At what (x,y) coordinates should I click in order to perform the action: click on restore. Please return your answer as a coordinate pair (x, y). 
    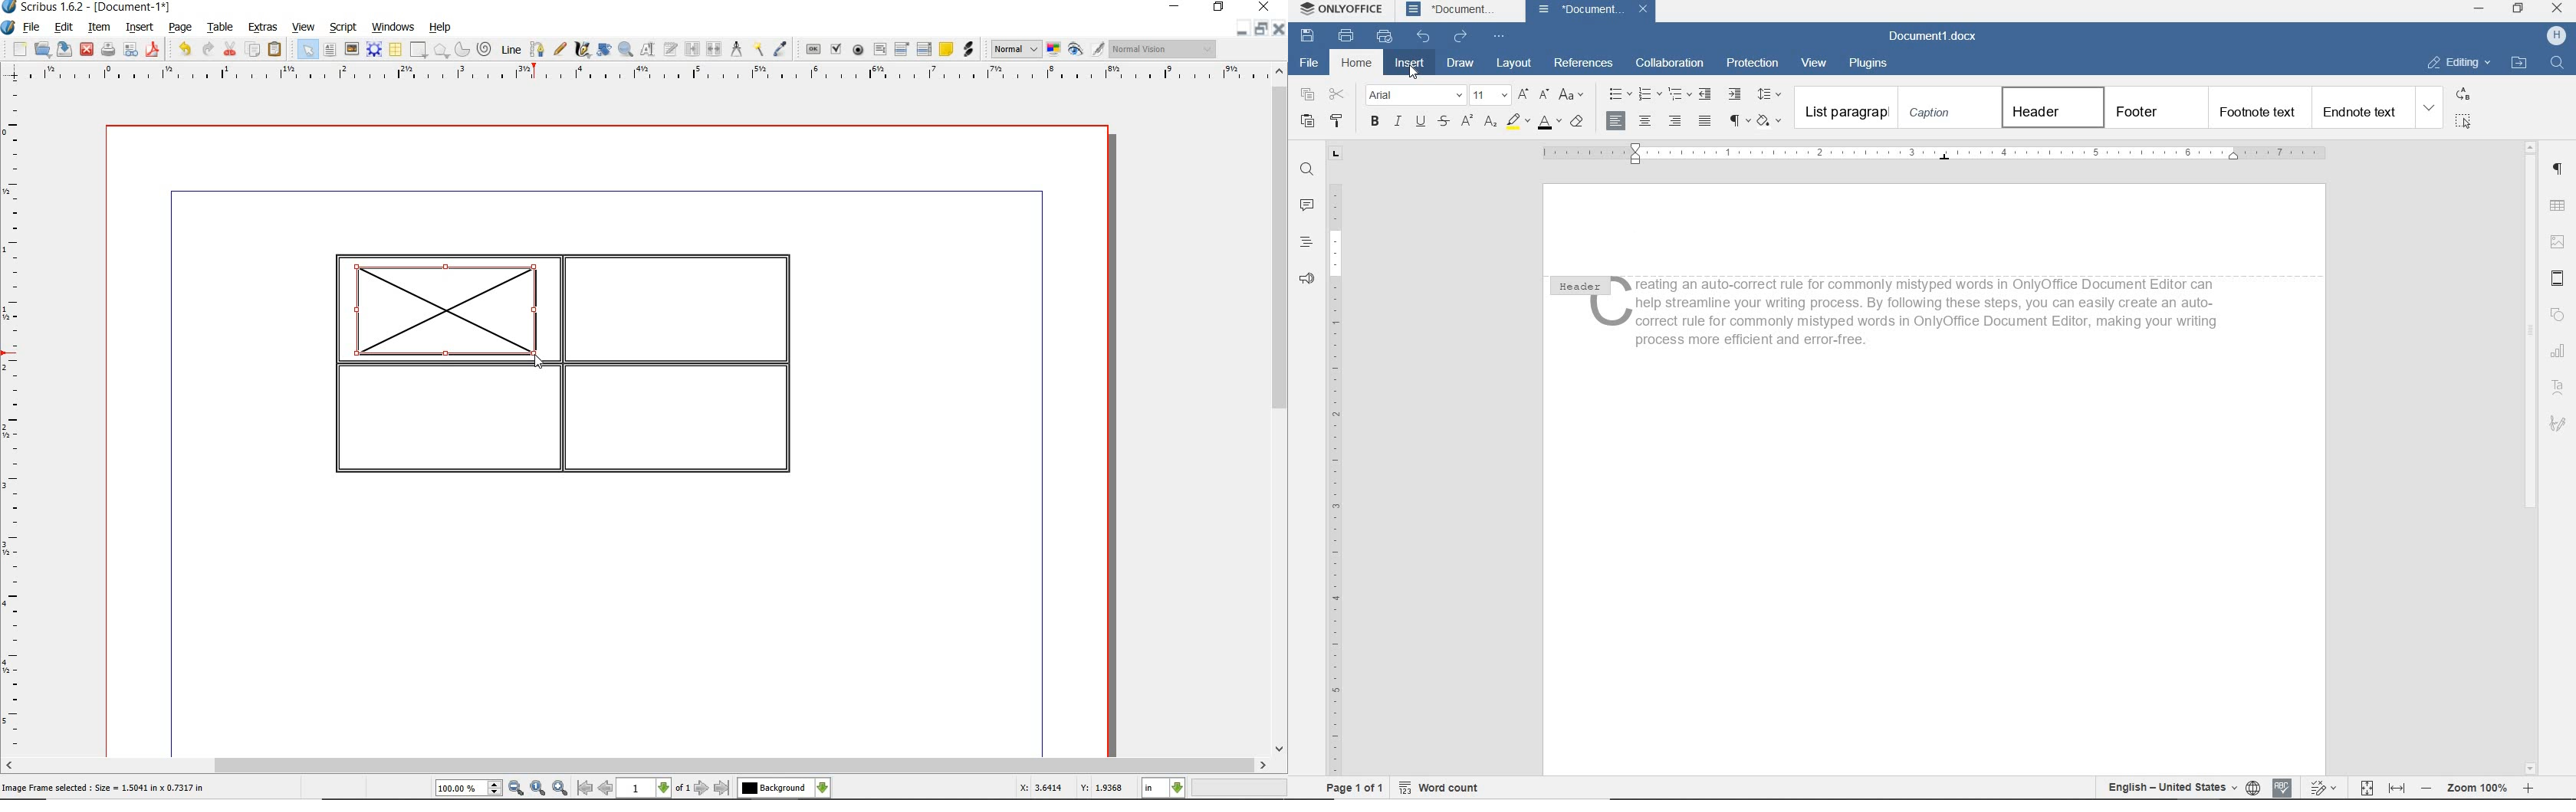
    Looking at the image, I should click on (1260, 30).